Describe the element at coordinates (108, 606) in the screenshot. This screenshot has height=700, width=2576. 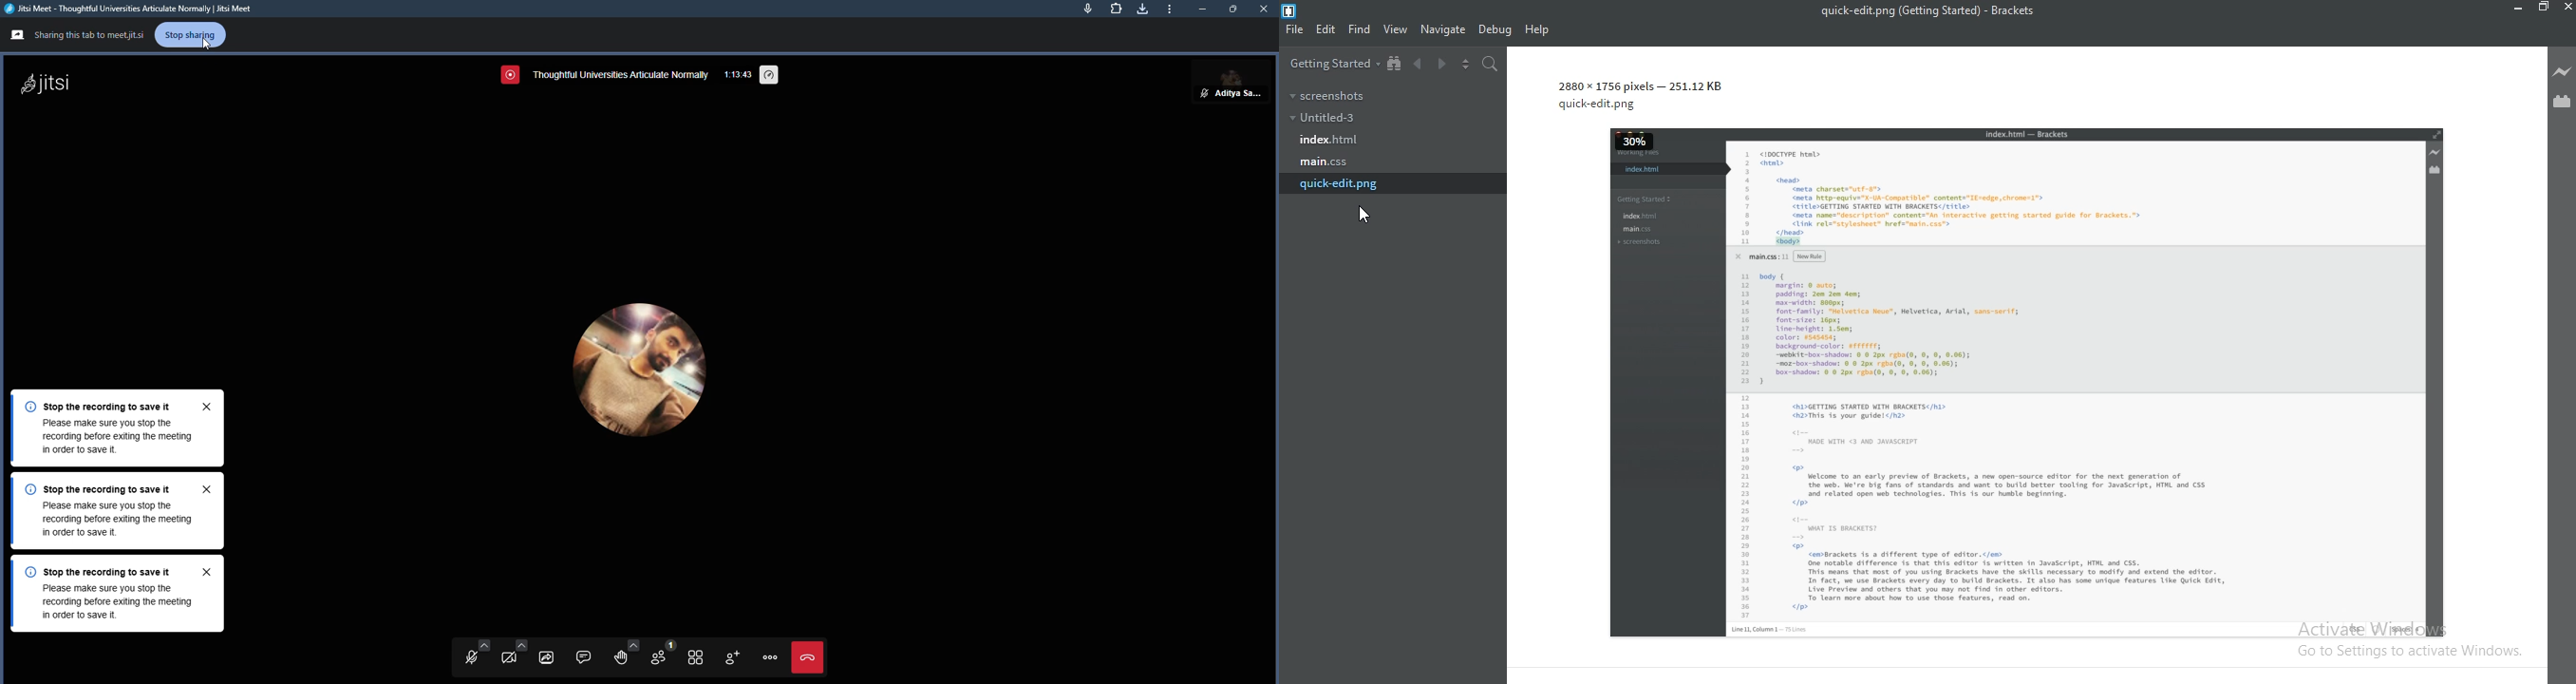
I see `Please make sure you stop therecording before exiting the meeting in order to save it` at that location.